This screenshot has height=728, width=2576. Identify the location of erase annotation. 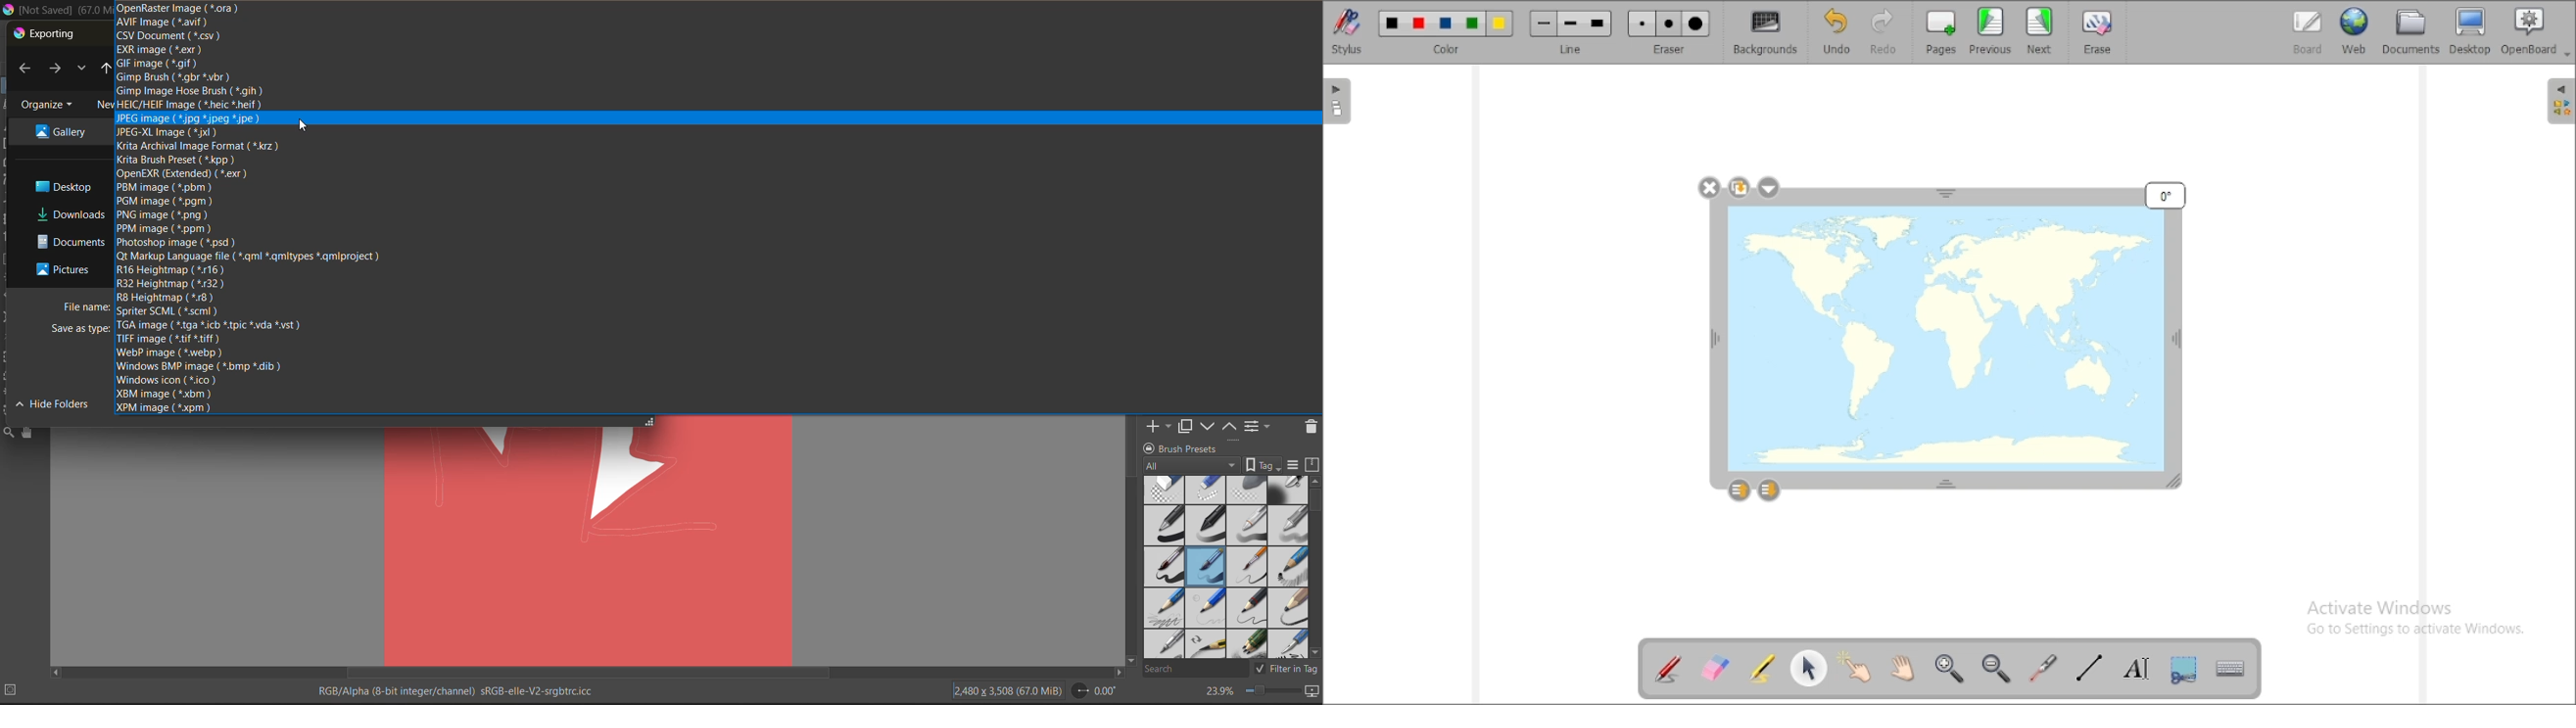
(1714, 669).